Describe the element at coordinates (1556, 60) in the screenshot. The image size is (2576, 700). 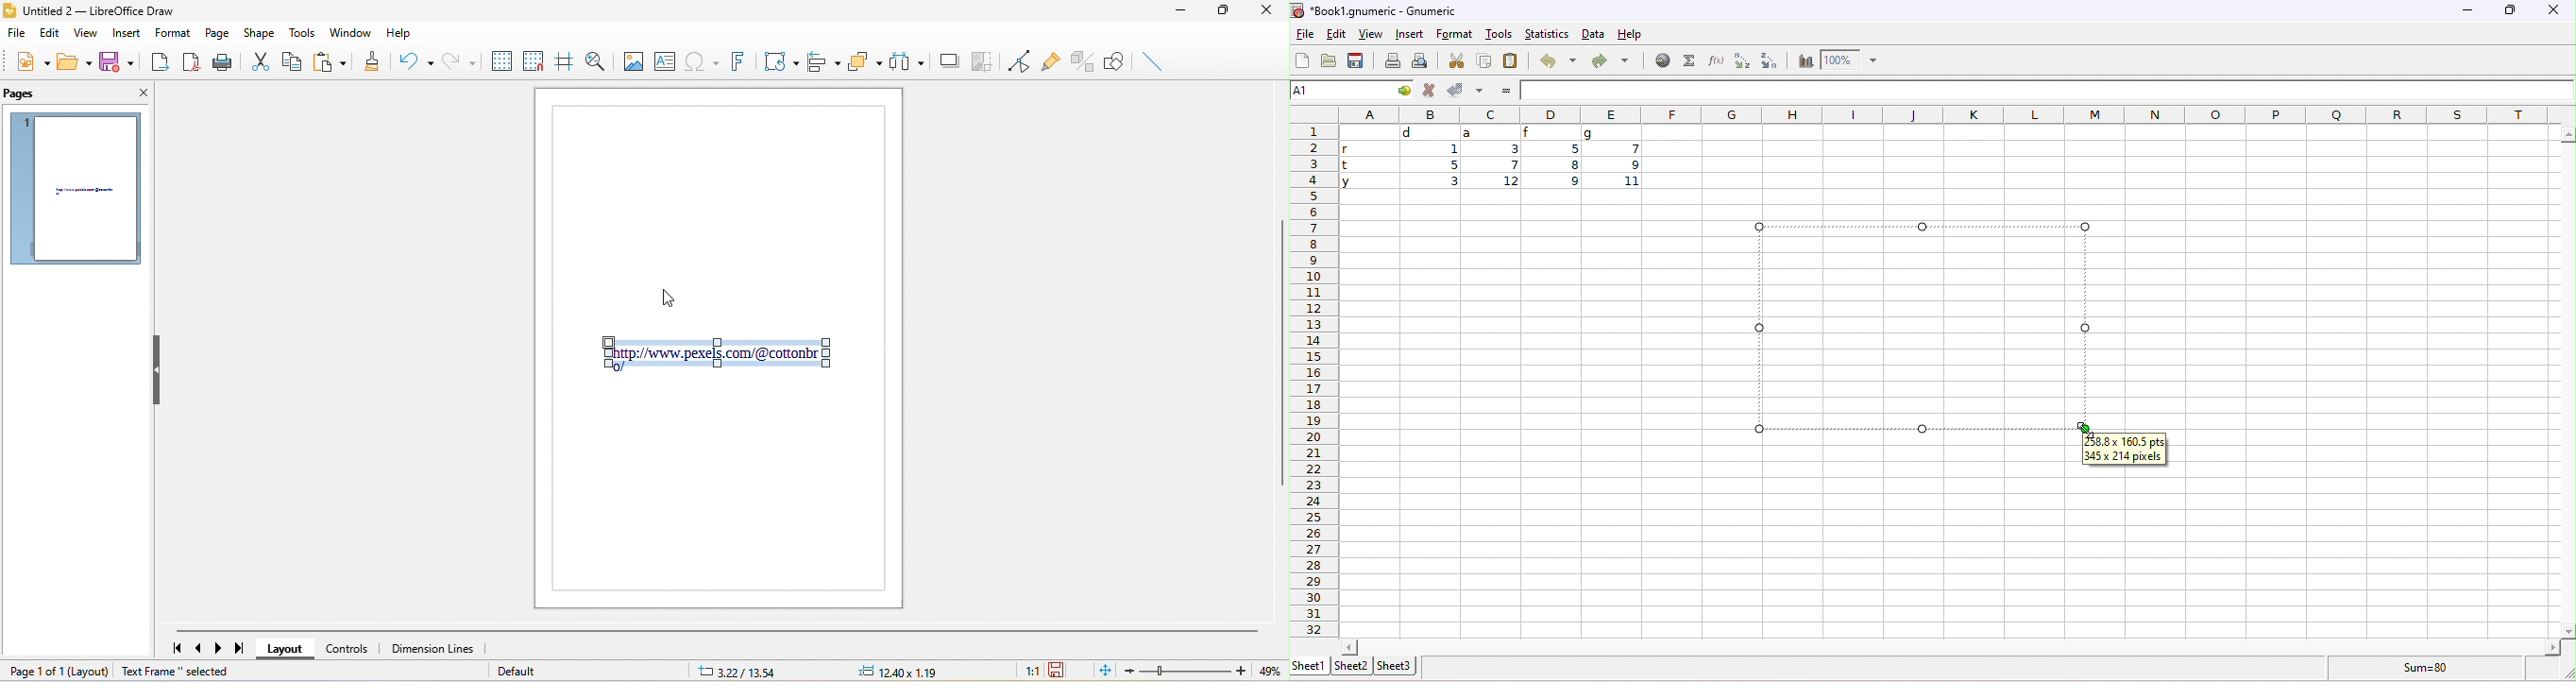
I see `undo` at that location.